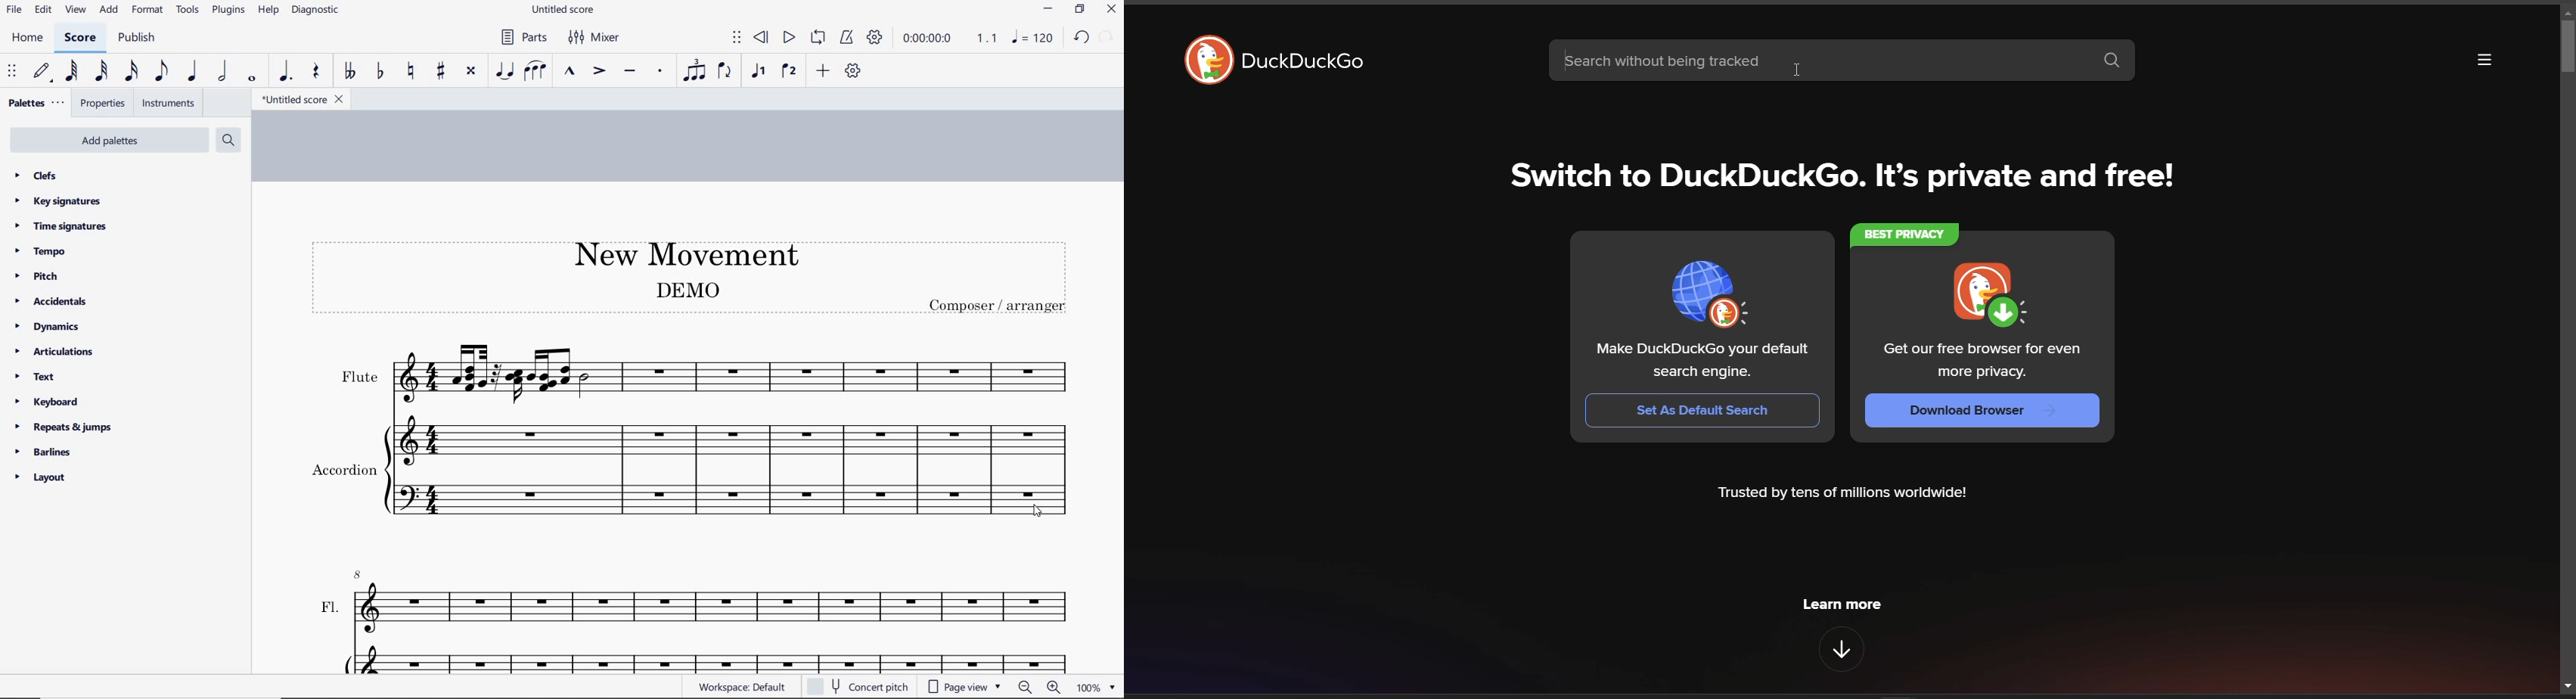 This screenshot has height=700, width=2576. Describe the element at coordinates (1703, 362) in the screenshot. I see `Make DuckDuckGo your default search engine.` at that location.